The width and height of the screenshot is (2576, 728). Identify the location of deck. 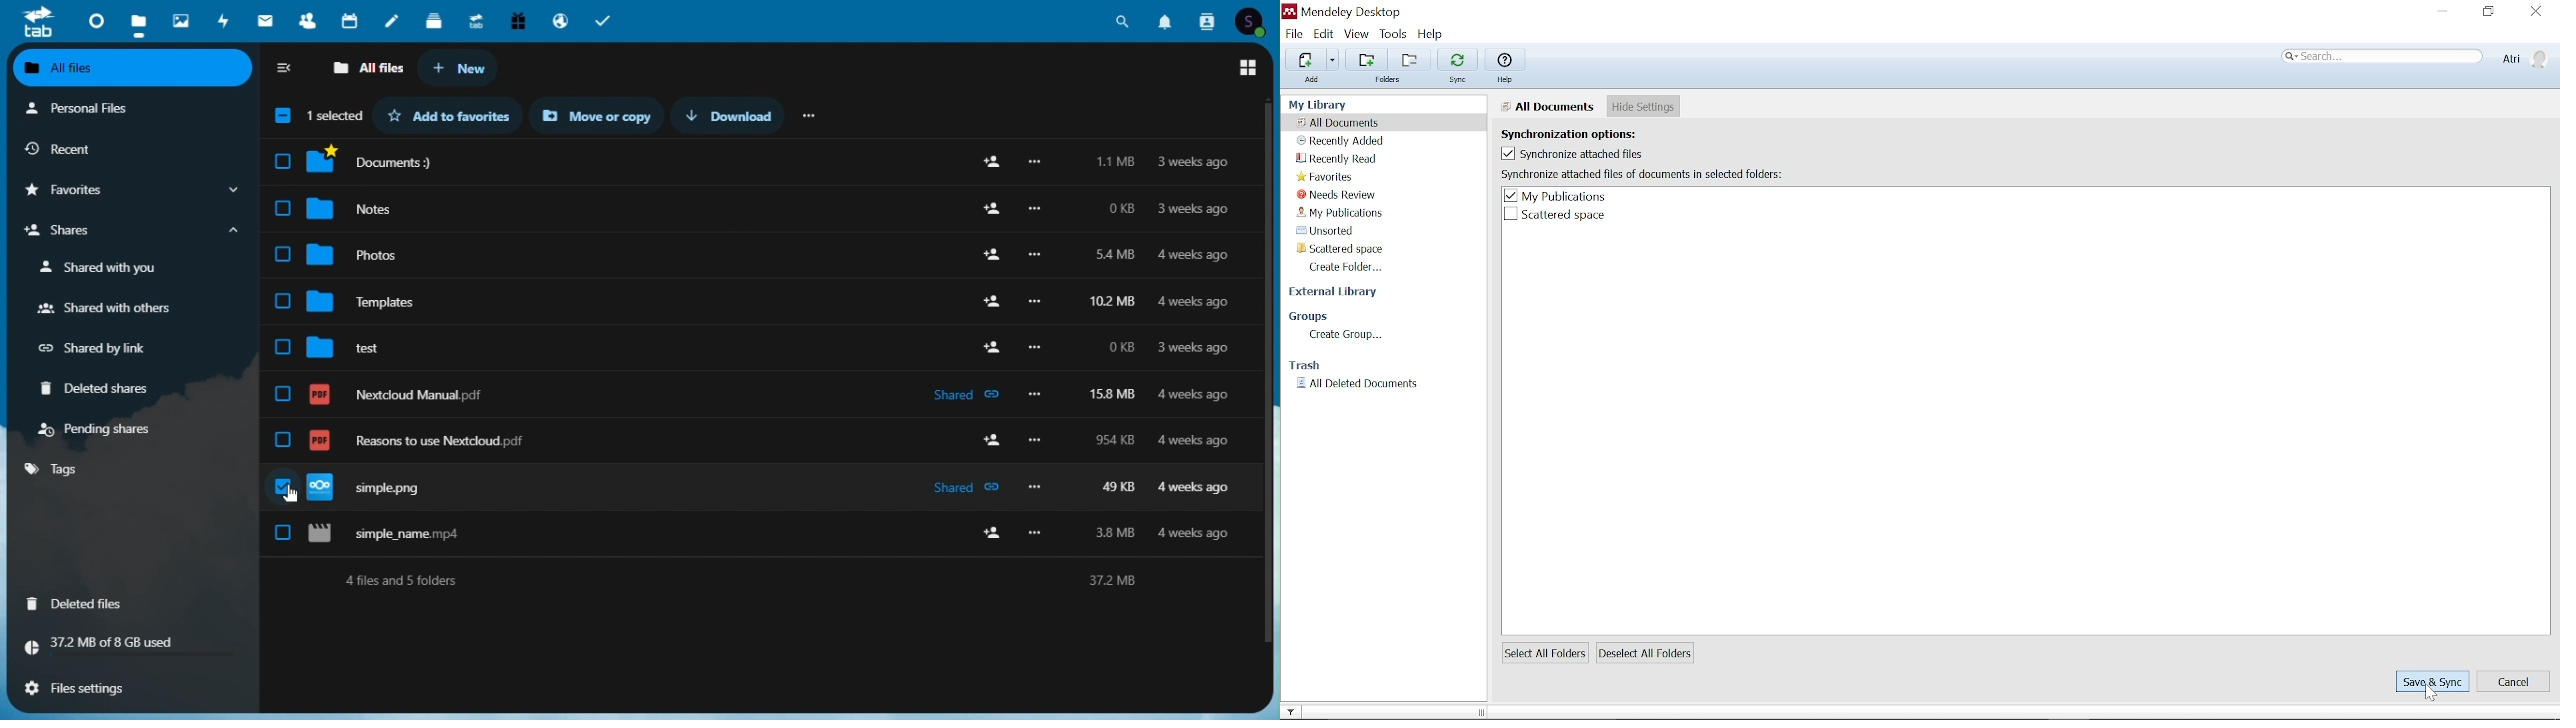
(436, 18).